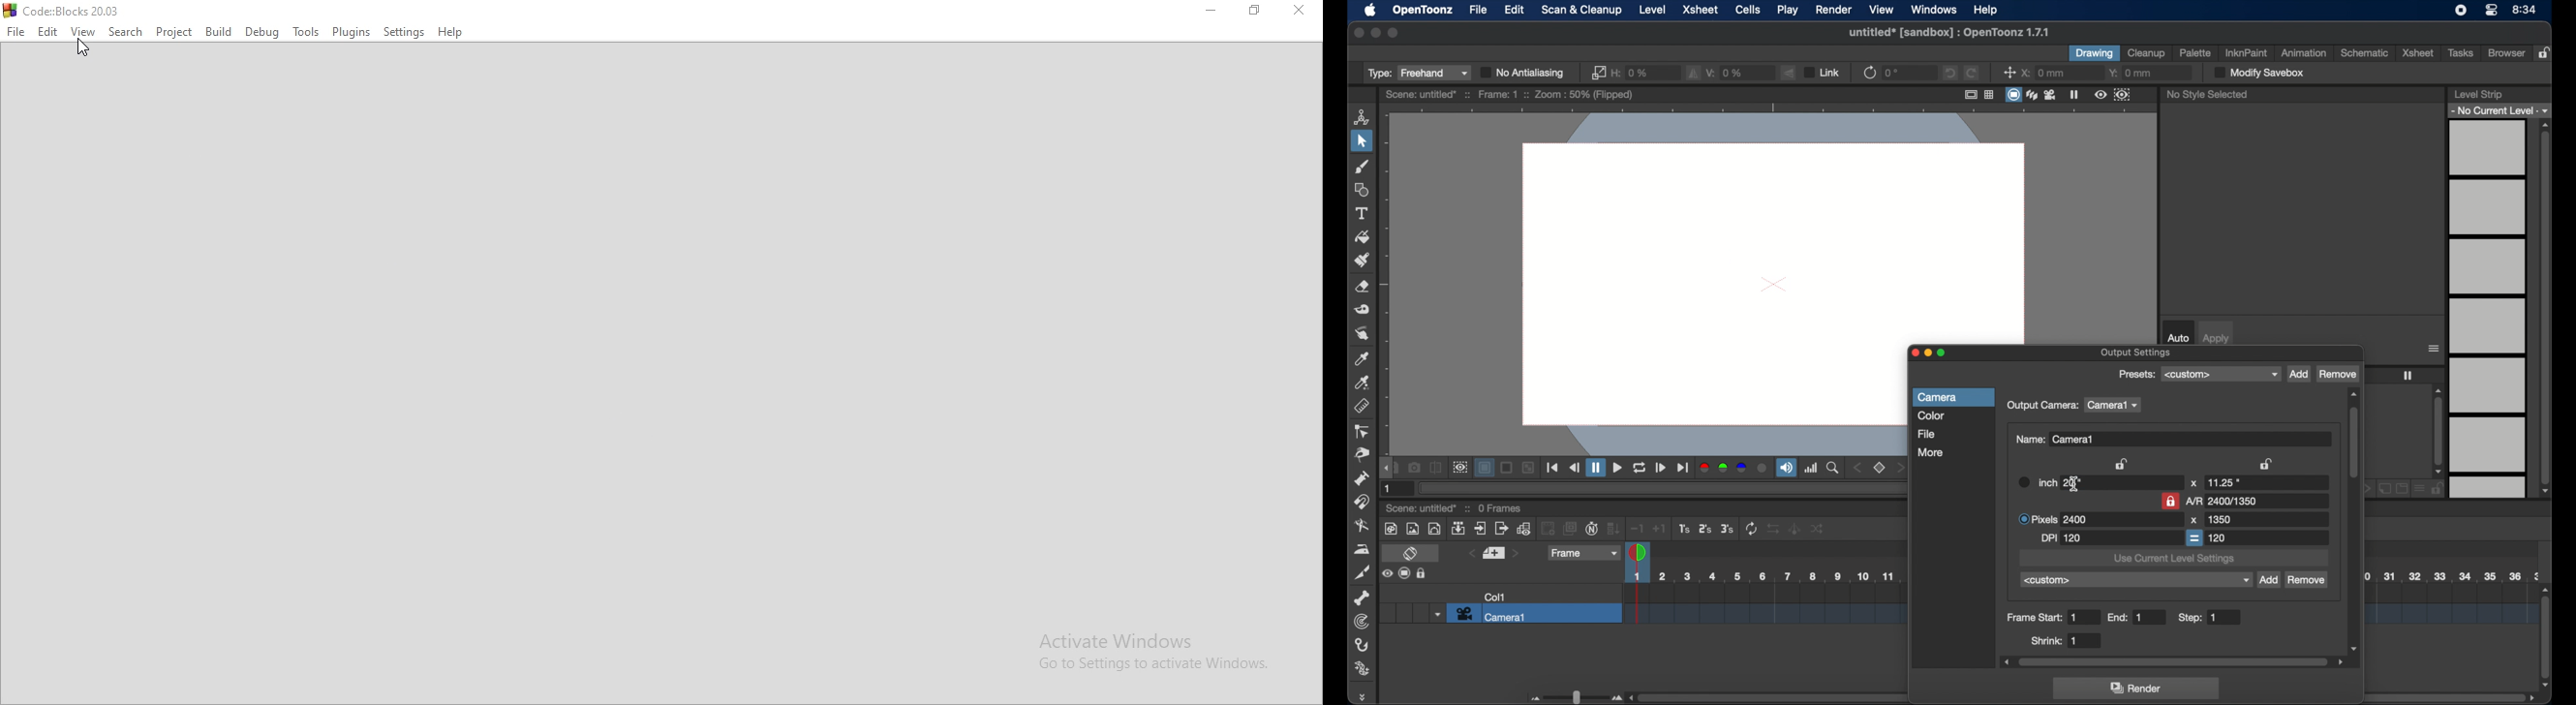 This screenshot has width=2576, height=728. Describe the element at coordinates (1414, 530) in the screenshot. I see `` at that location.